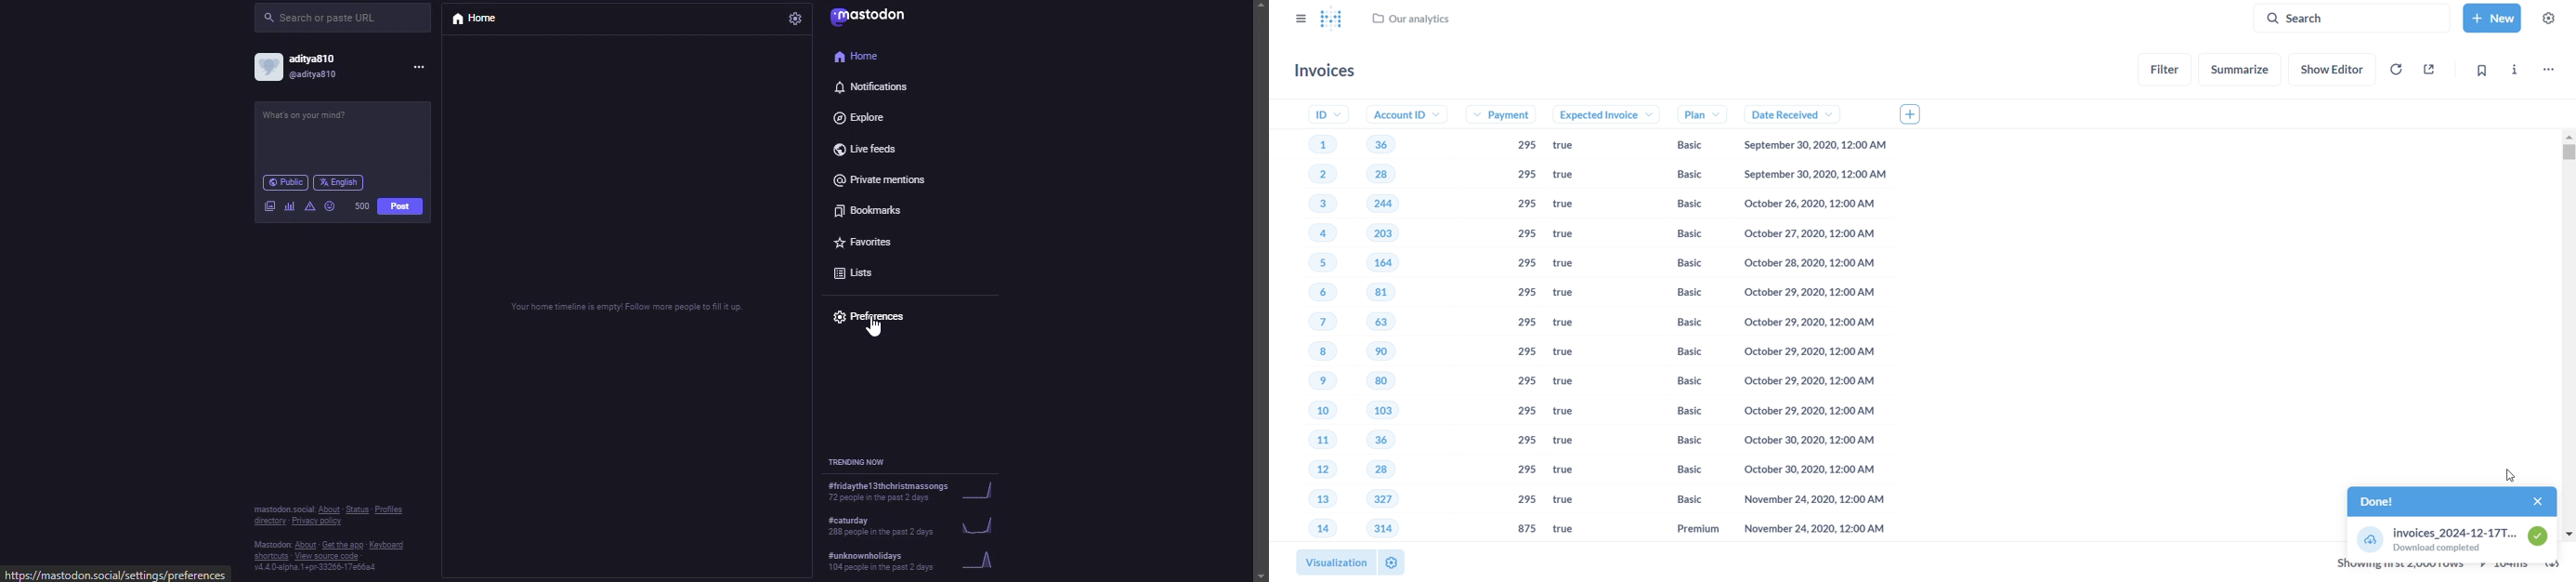 The image size is (2576, 588). Describe the element at coordinates (2335, 67) in the screenshot. I see `show editor` at that location.